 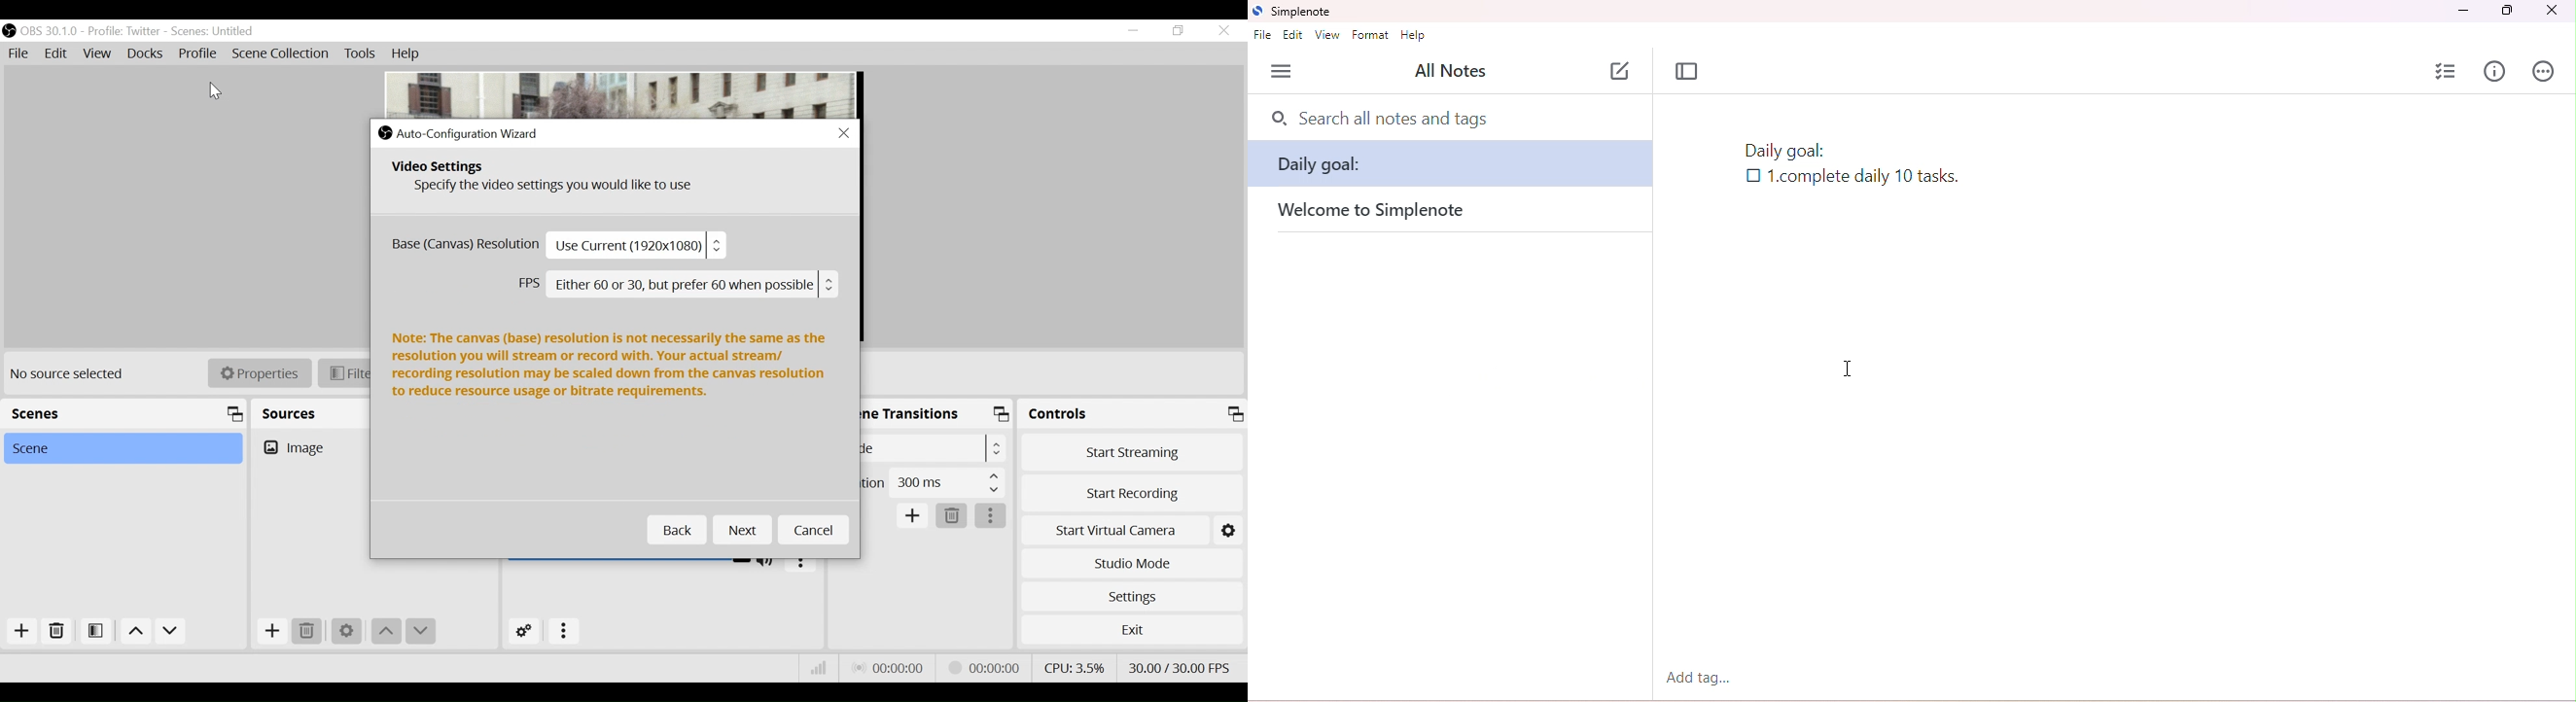 I want to click on Start Recording, so click(x=1132, y=492).